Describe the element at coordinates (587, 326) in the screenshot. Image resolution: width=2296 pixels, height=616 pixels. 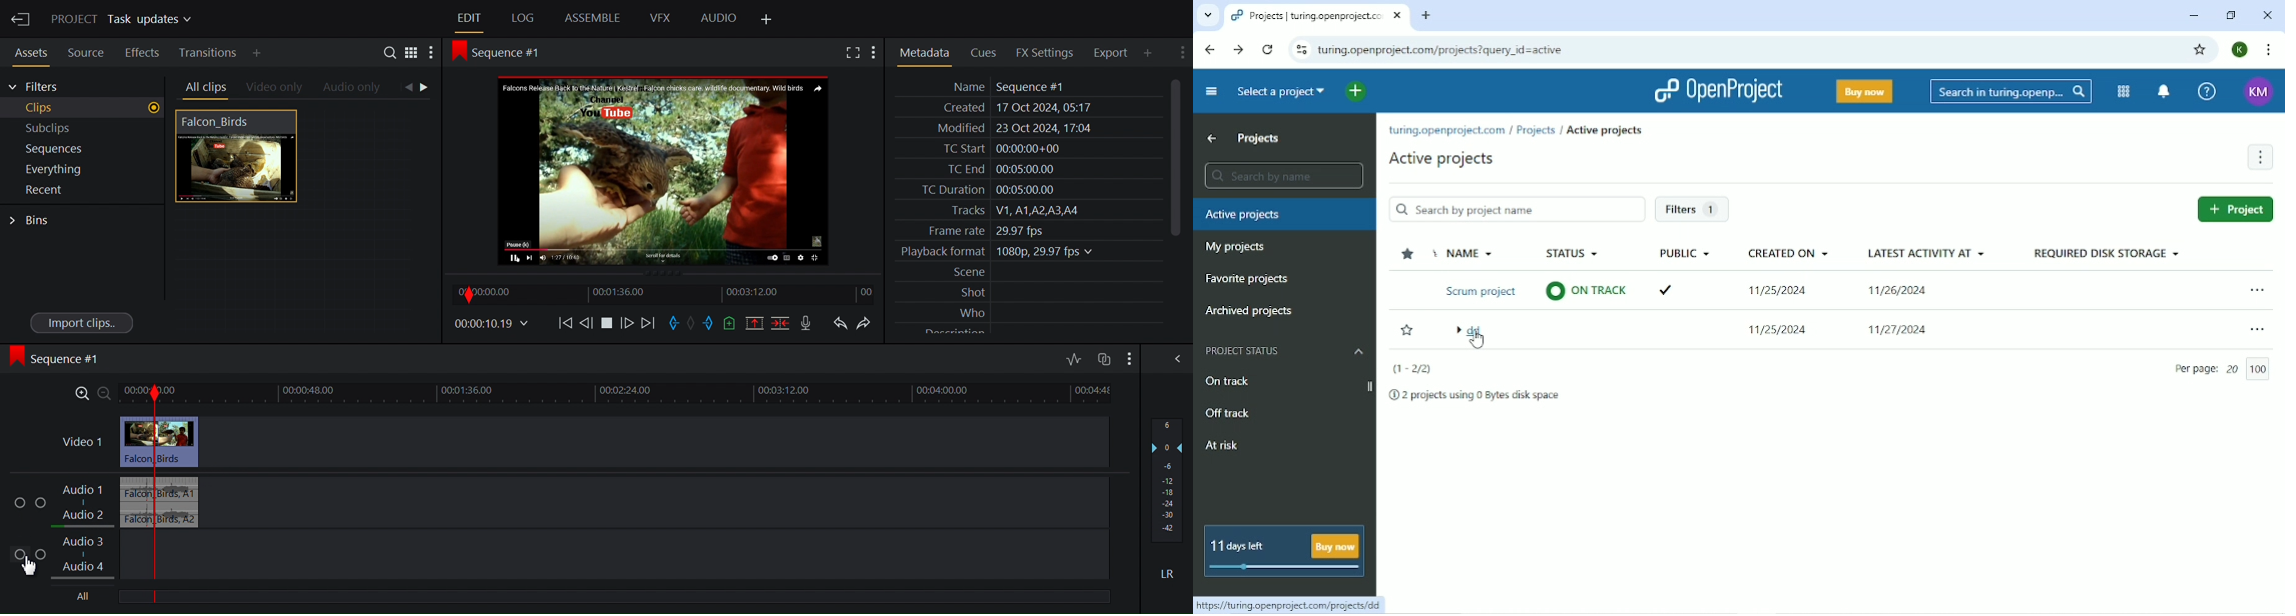
I see `Nudge one frame forward` at that location.